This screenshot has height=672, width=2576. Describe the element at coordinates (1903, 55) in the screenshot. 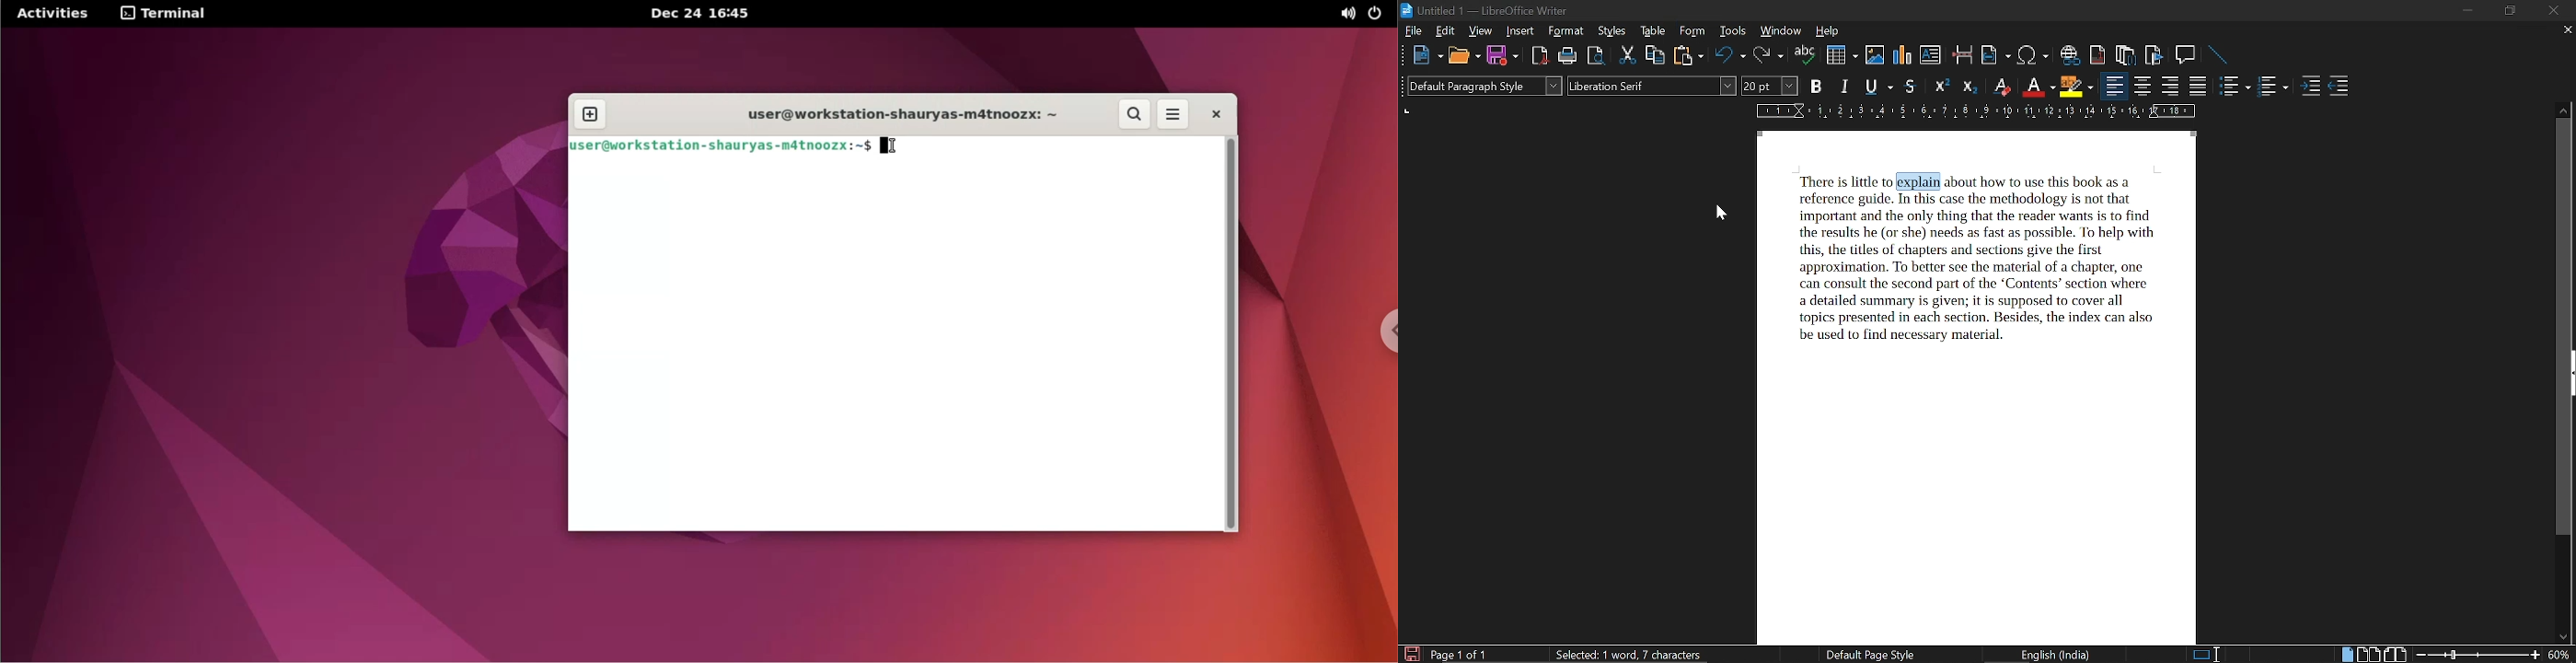

I see `insert chart` at that location.